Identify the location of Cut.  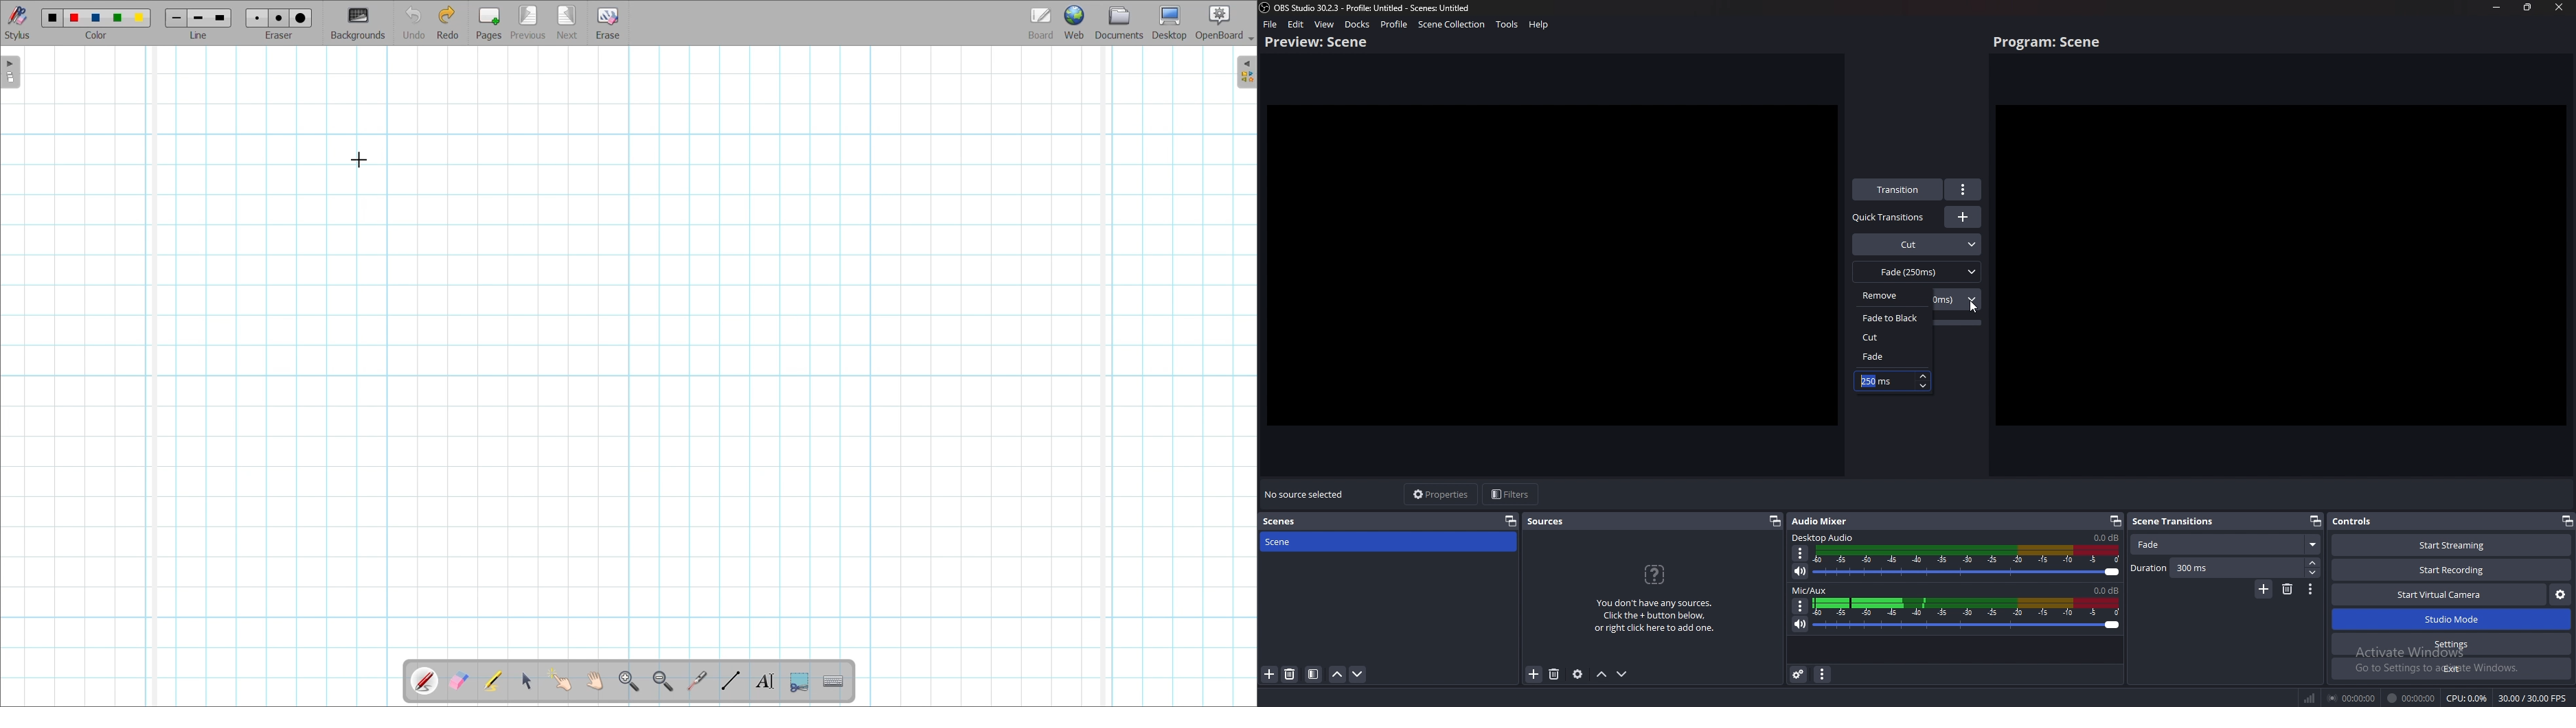
(1917, 243).